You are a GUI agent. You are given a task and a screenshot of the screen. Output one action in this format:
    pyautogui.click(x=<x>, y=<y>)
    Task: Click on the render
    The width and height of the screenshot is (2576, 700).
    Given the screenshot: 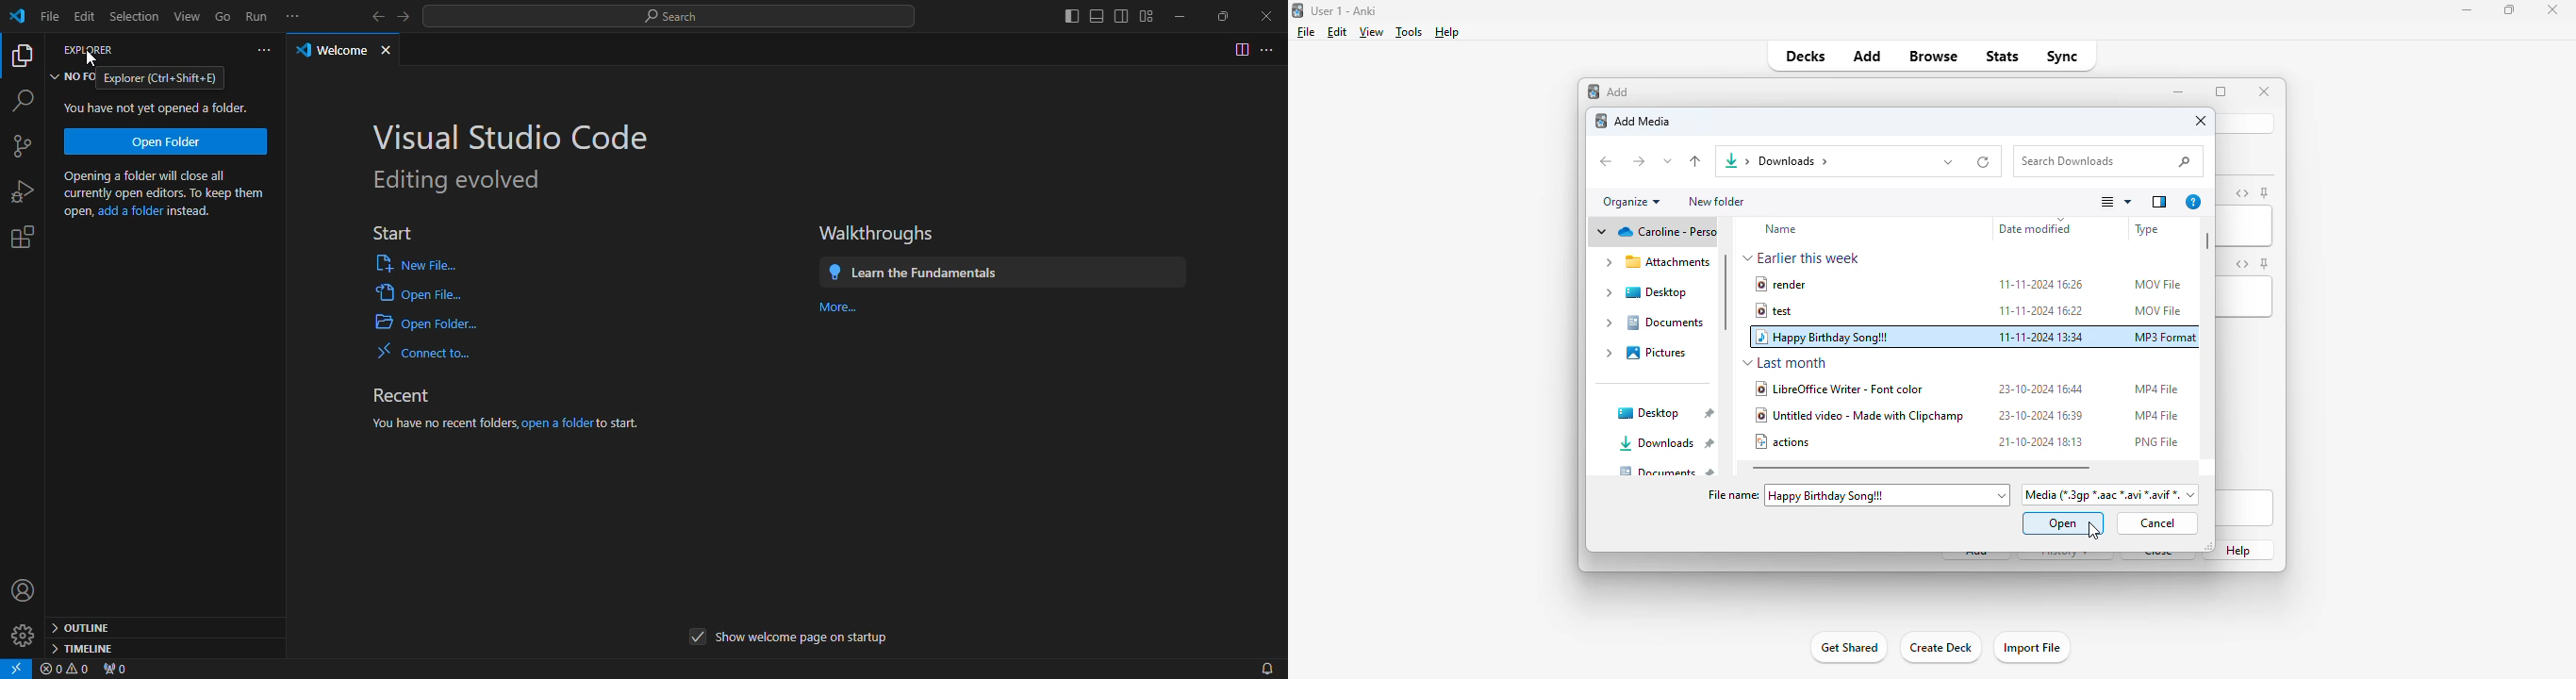 What is the action you would take?
    pyautogui.click(x=1780, y=284)
    